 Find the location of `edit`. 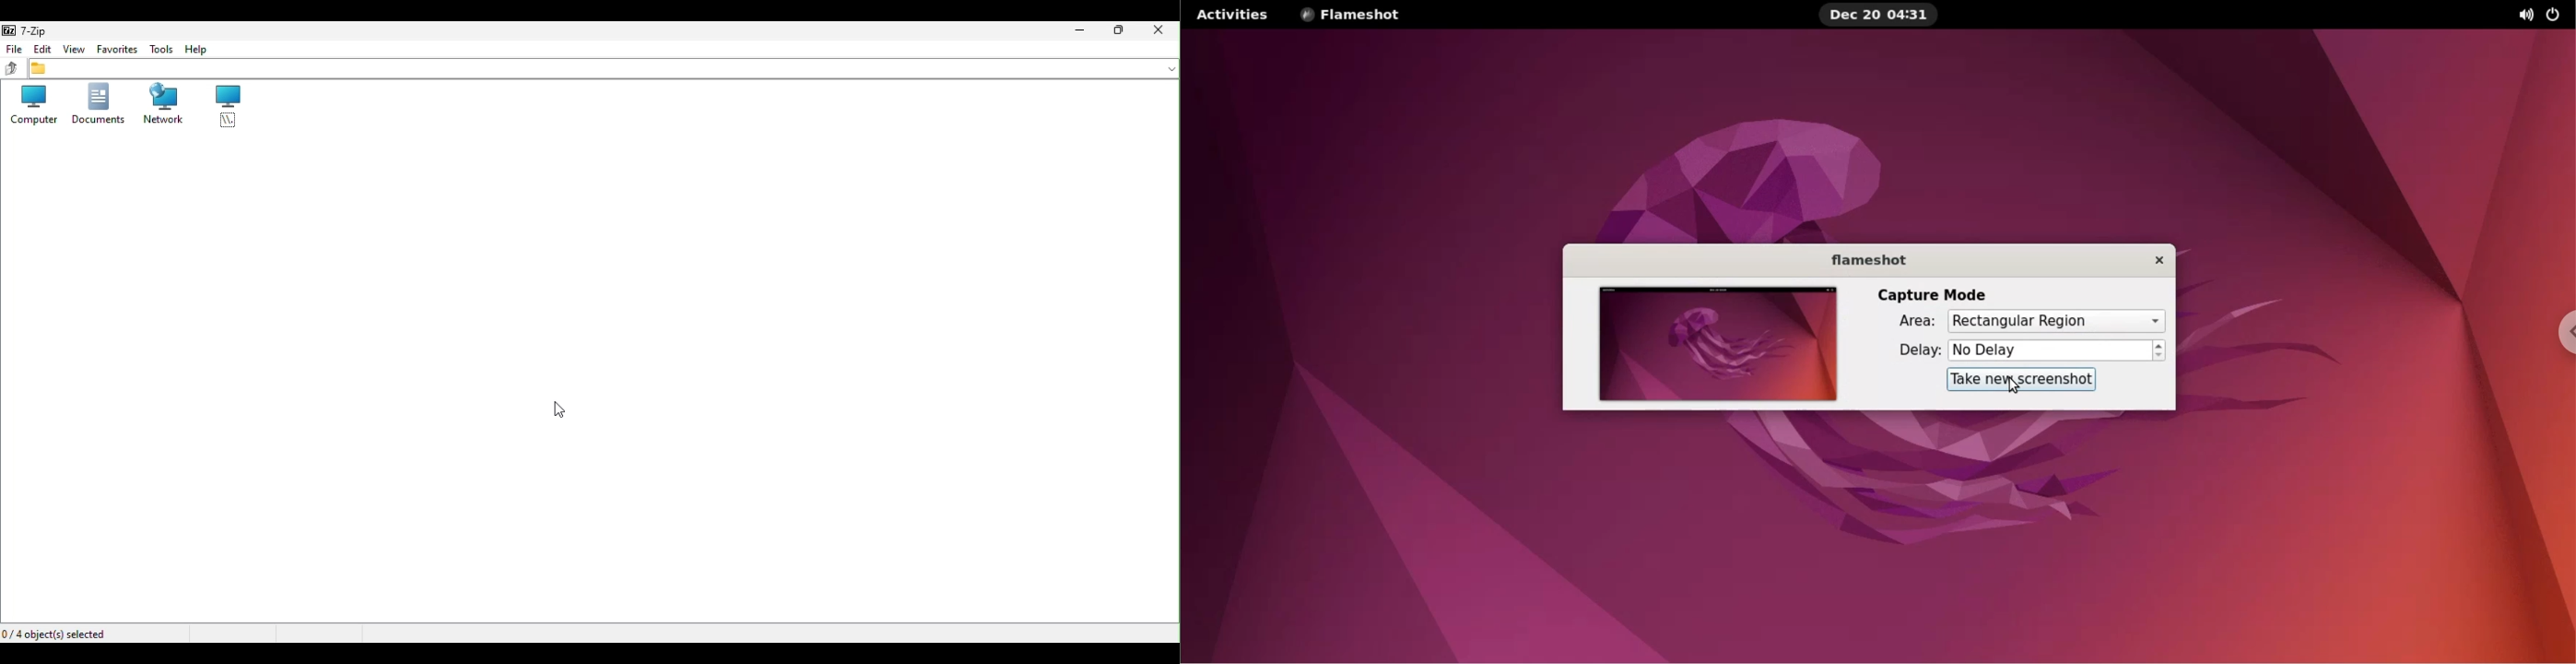

edit is located at coordinates (41, 48).